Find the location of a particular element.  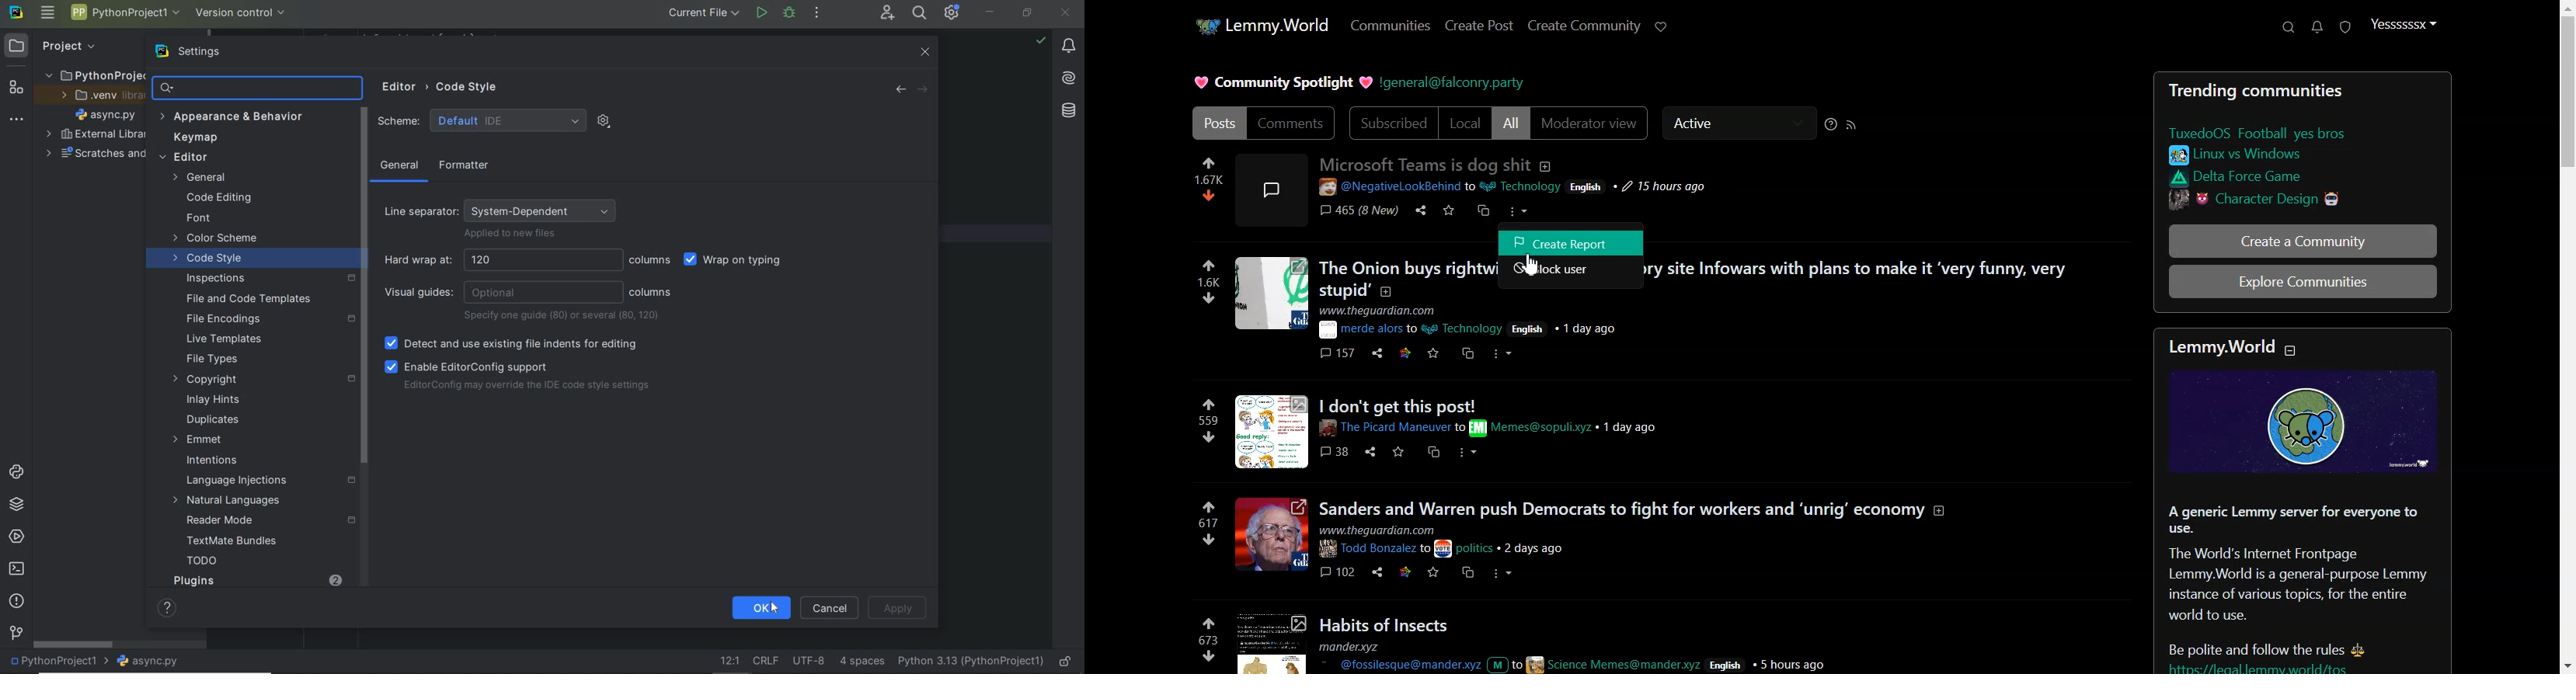

Help is located at coordinates (163, 607).